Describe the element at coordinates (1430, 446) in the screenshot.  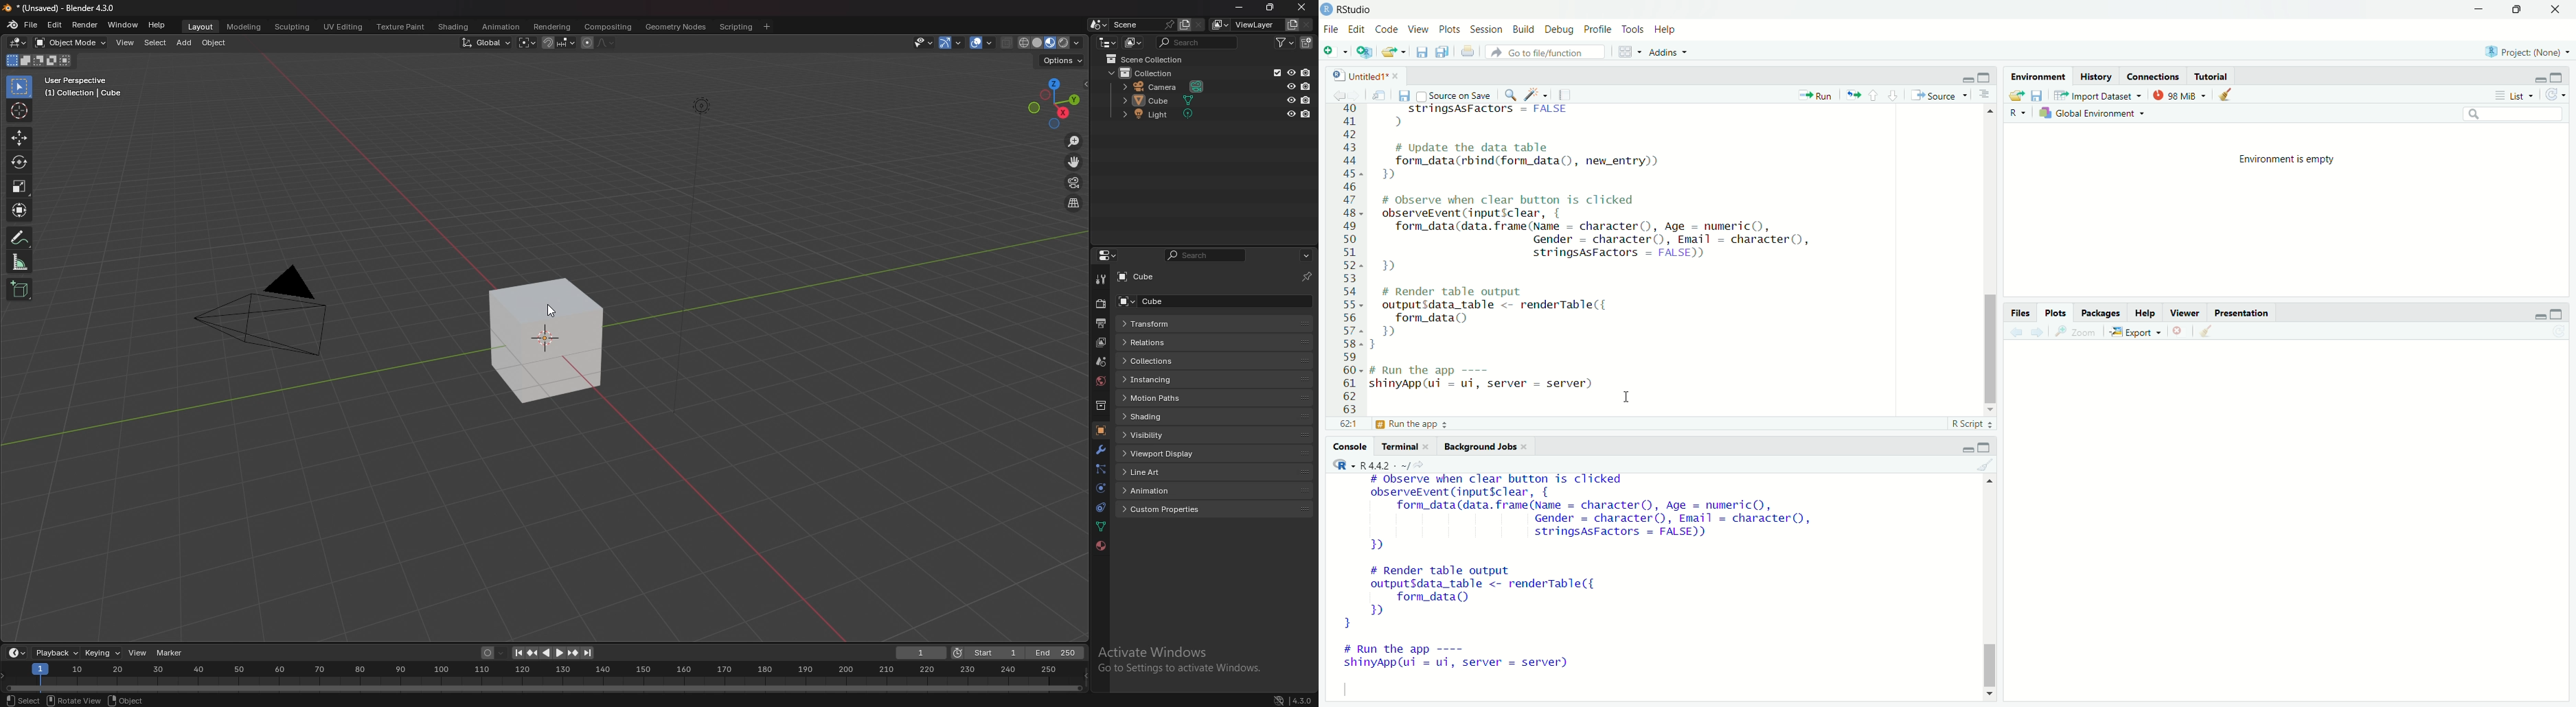
I see `close` at that location.